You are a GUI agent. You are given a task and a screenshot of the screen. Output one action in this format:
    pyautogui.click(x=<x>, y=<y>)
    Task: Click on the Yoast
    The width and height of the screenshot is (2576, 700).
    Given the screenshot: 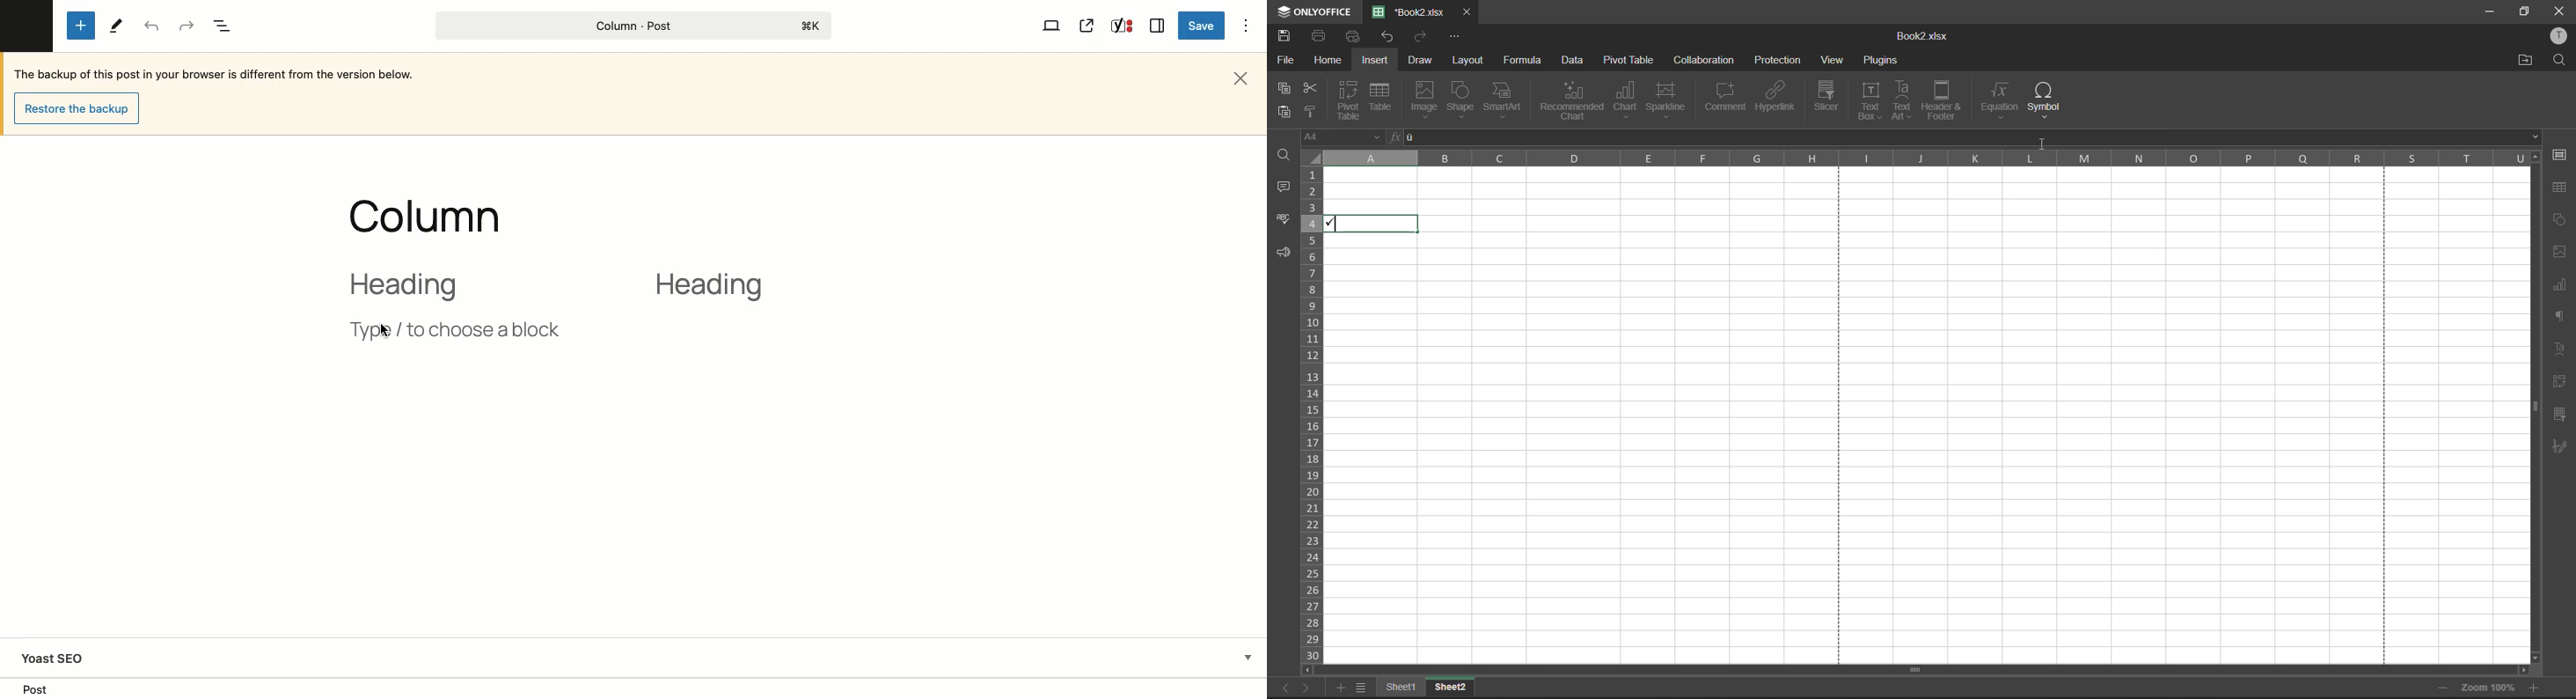 What is the action you would take?
    pyautogui.click(x=1120, y=27)
    